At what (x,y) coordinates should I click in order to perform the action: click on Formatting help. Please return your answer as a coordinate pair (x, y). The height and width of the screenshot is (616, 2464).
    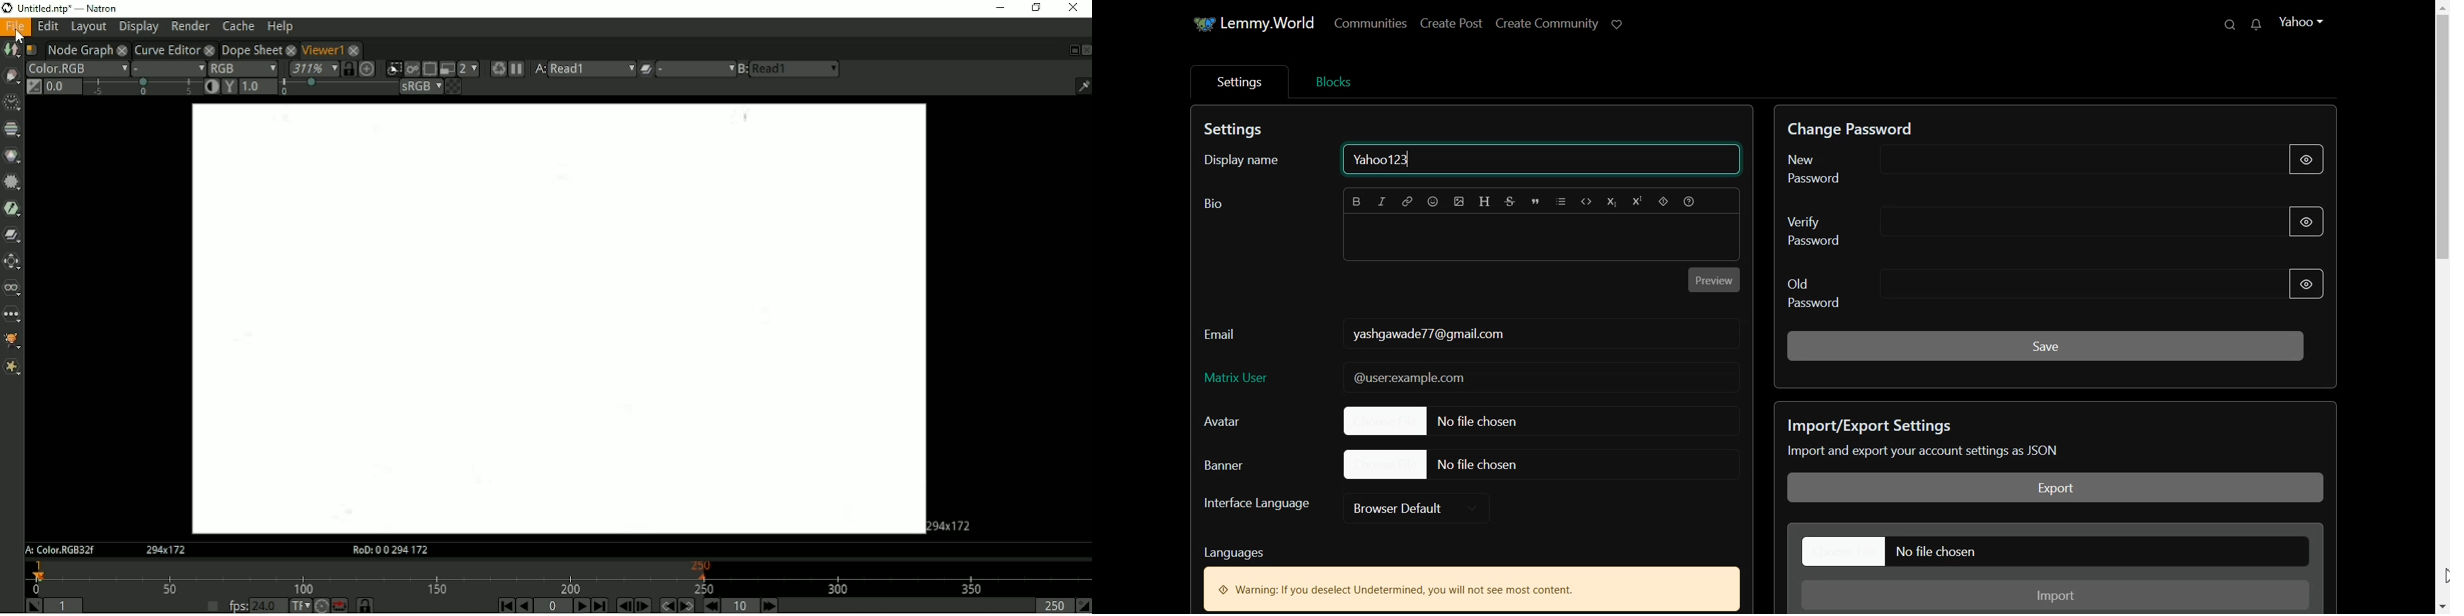
    Looking at the image, I should click on (1690, 202).